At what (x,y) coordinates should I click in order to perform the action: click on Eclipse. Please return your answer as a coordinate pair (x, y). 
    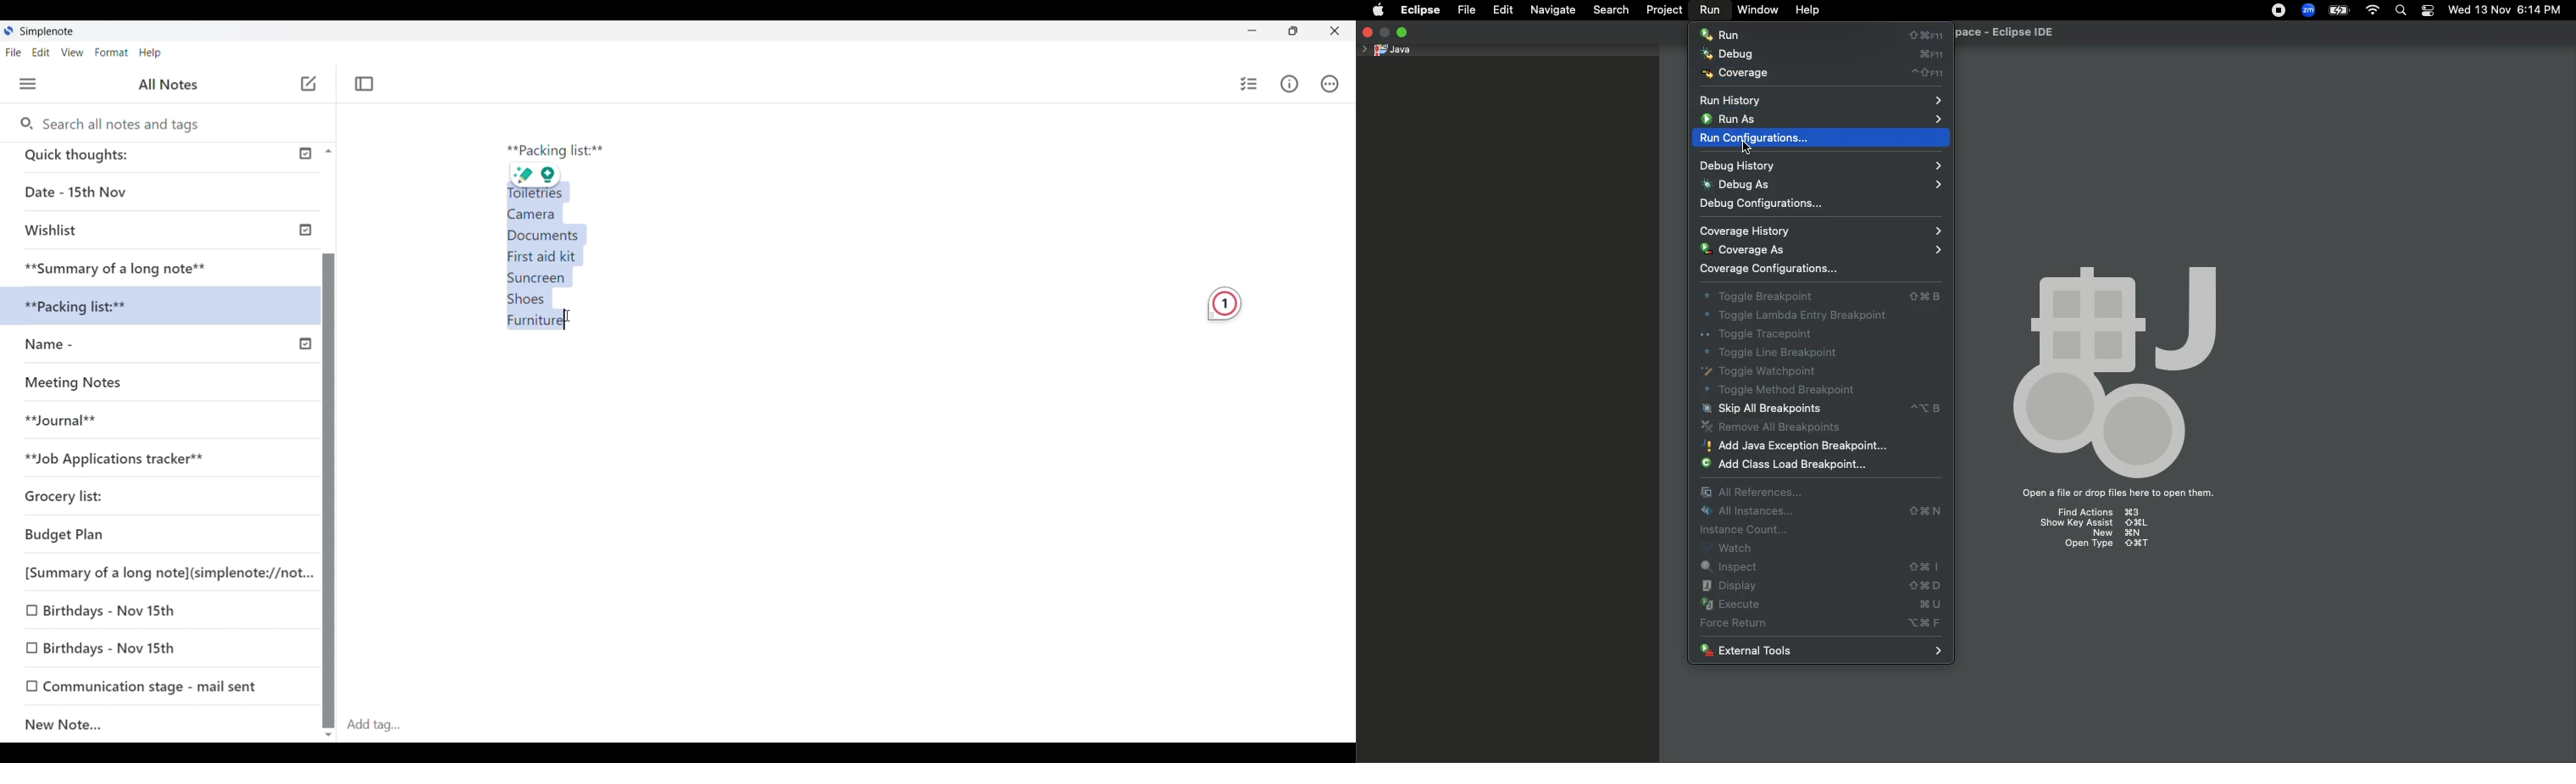
    Looking at the image, I should click on (1418, 10).